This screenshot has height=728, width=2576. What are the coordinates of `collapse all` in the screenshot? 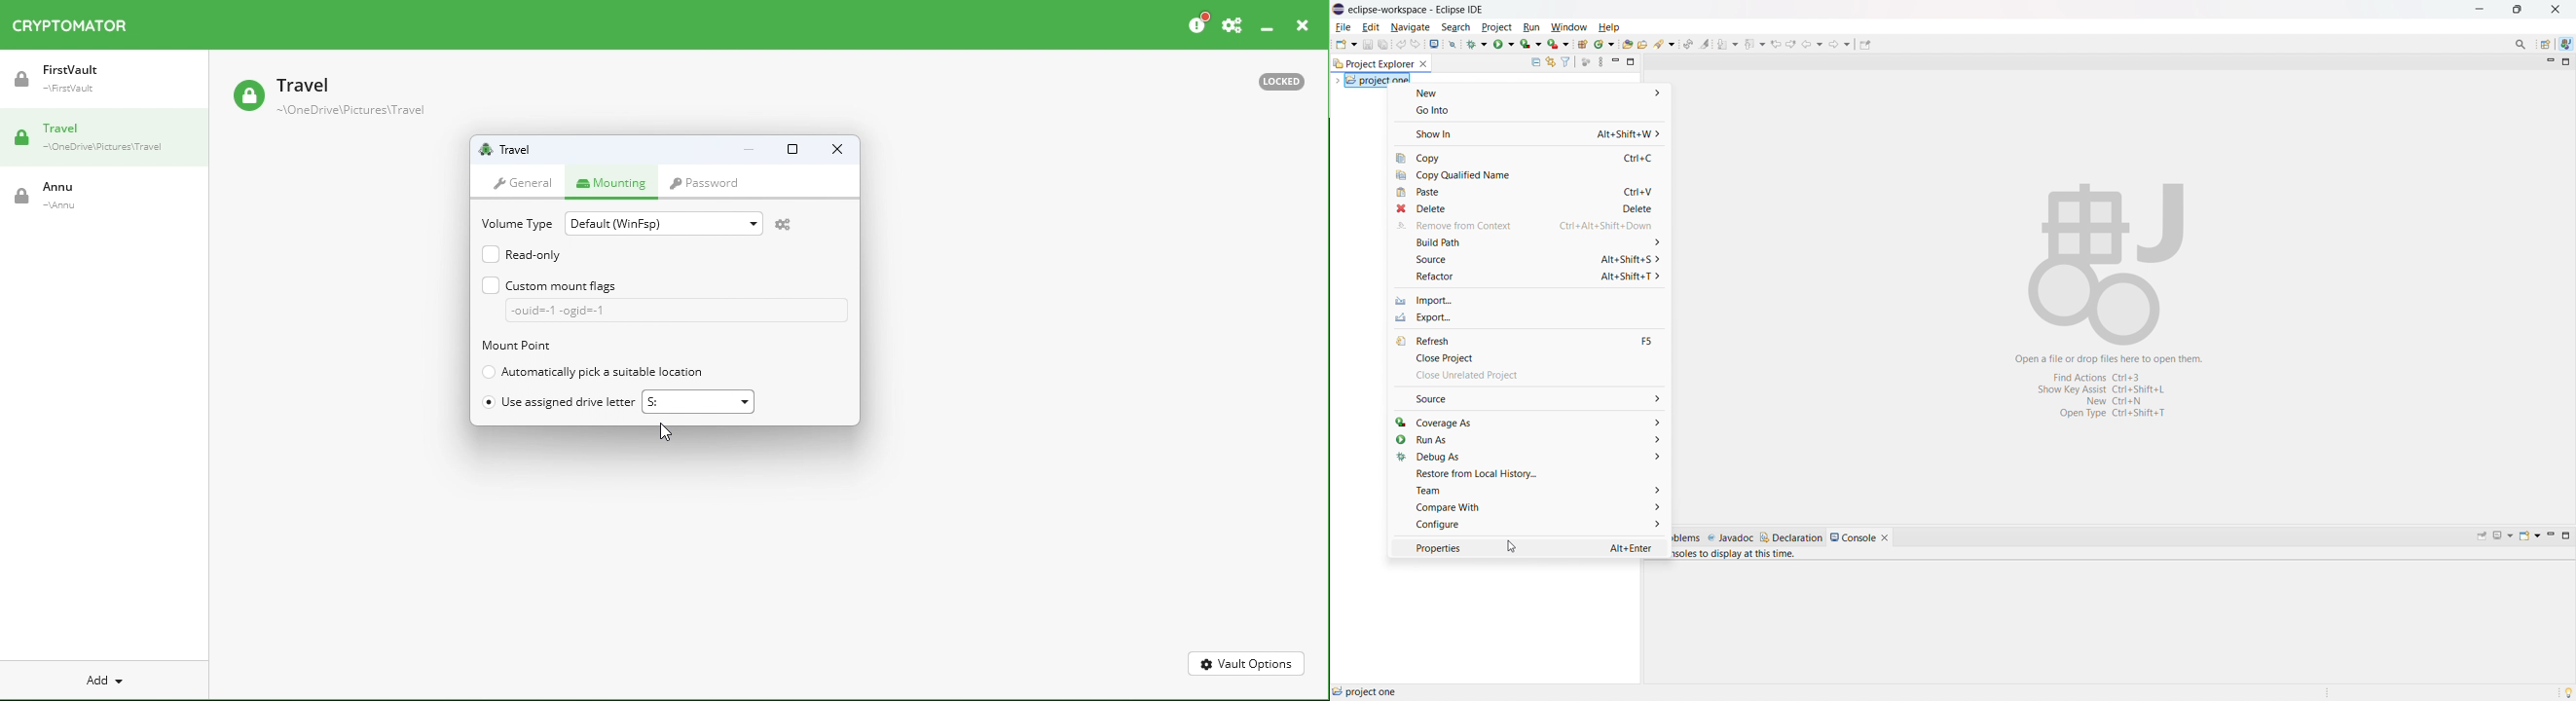 It's located at (1535, 62).